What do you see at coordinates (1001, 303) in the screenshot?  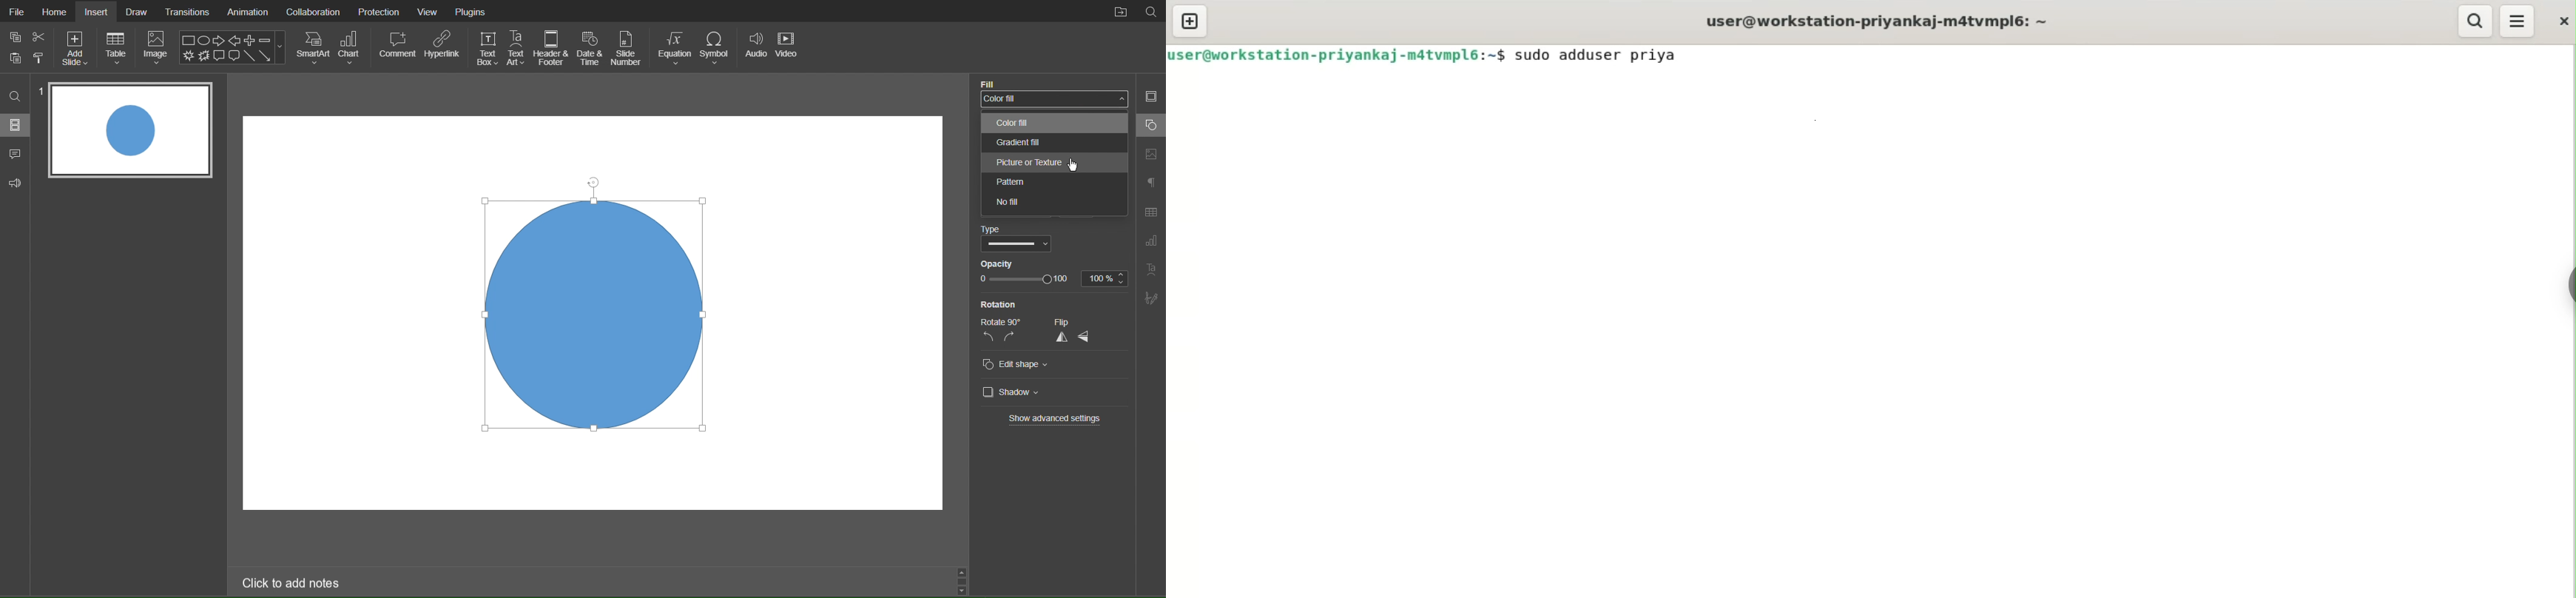 I see `Rotation` at bounding box center [1001, 303].